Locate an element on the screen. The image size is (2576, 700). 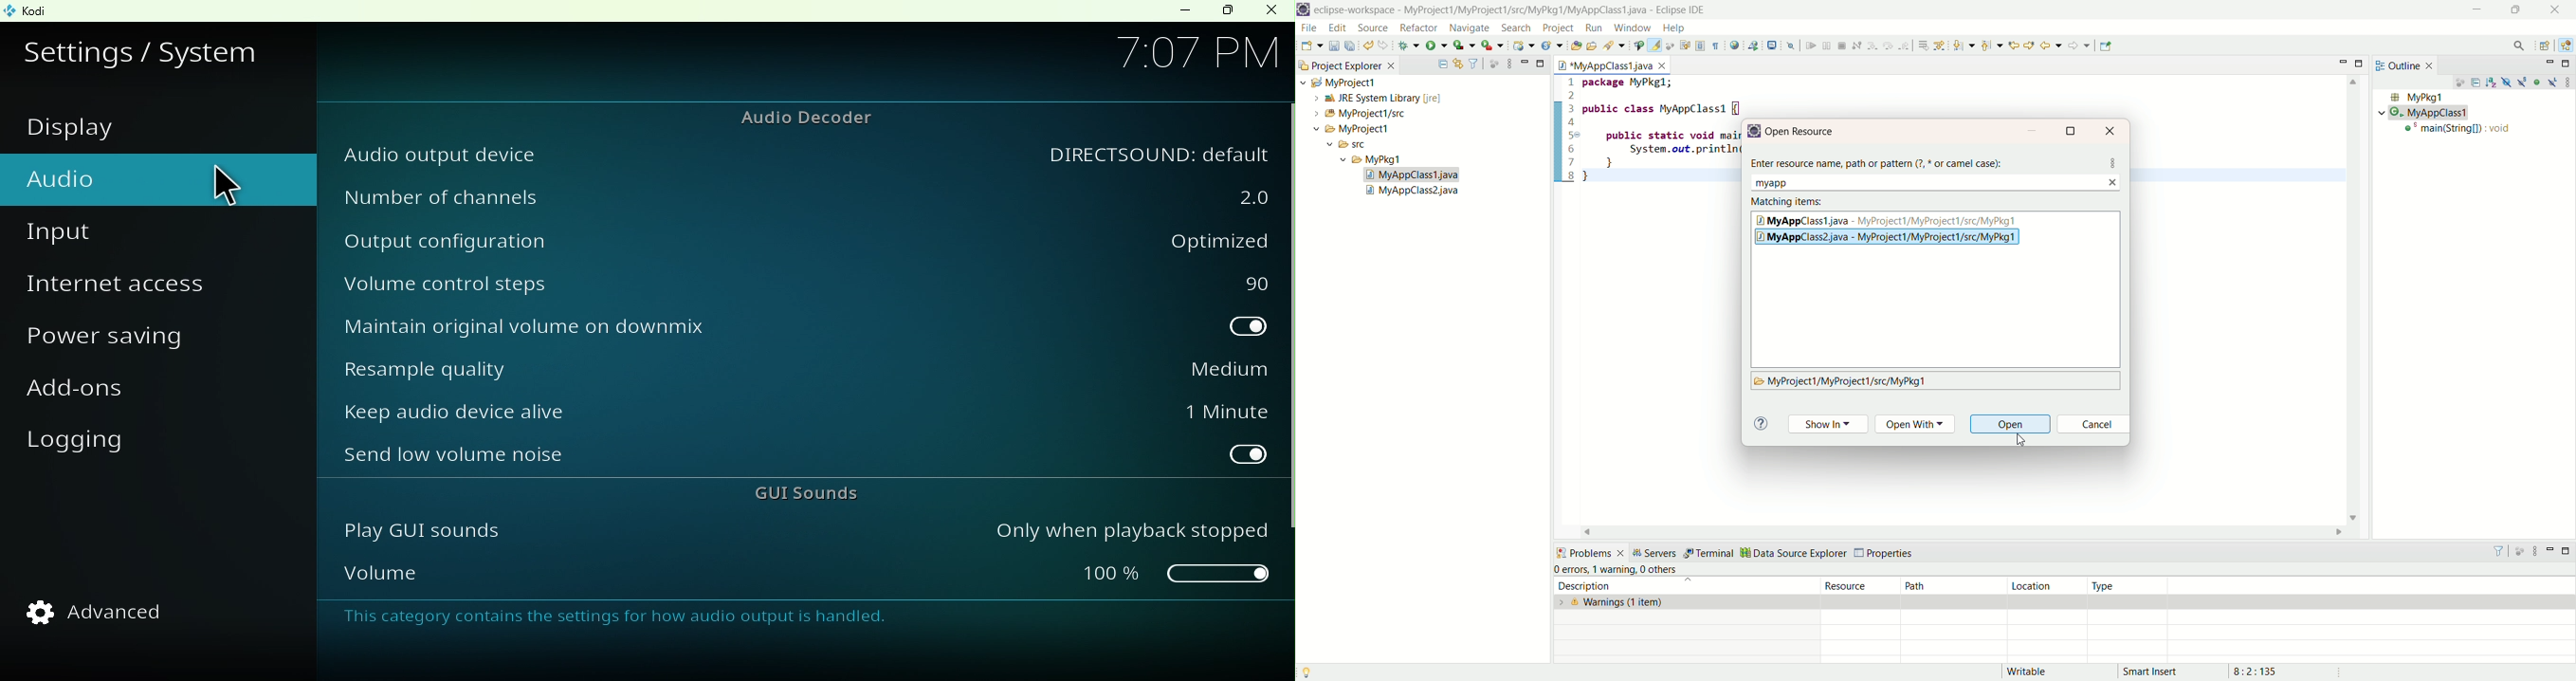
filter is located at coordinates (2502, 551).